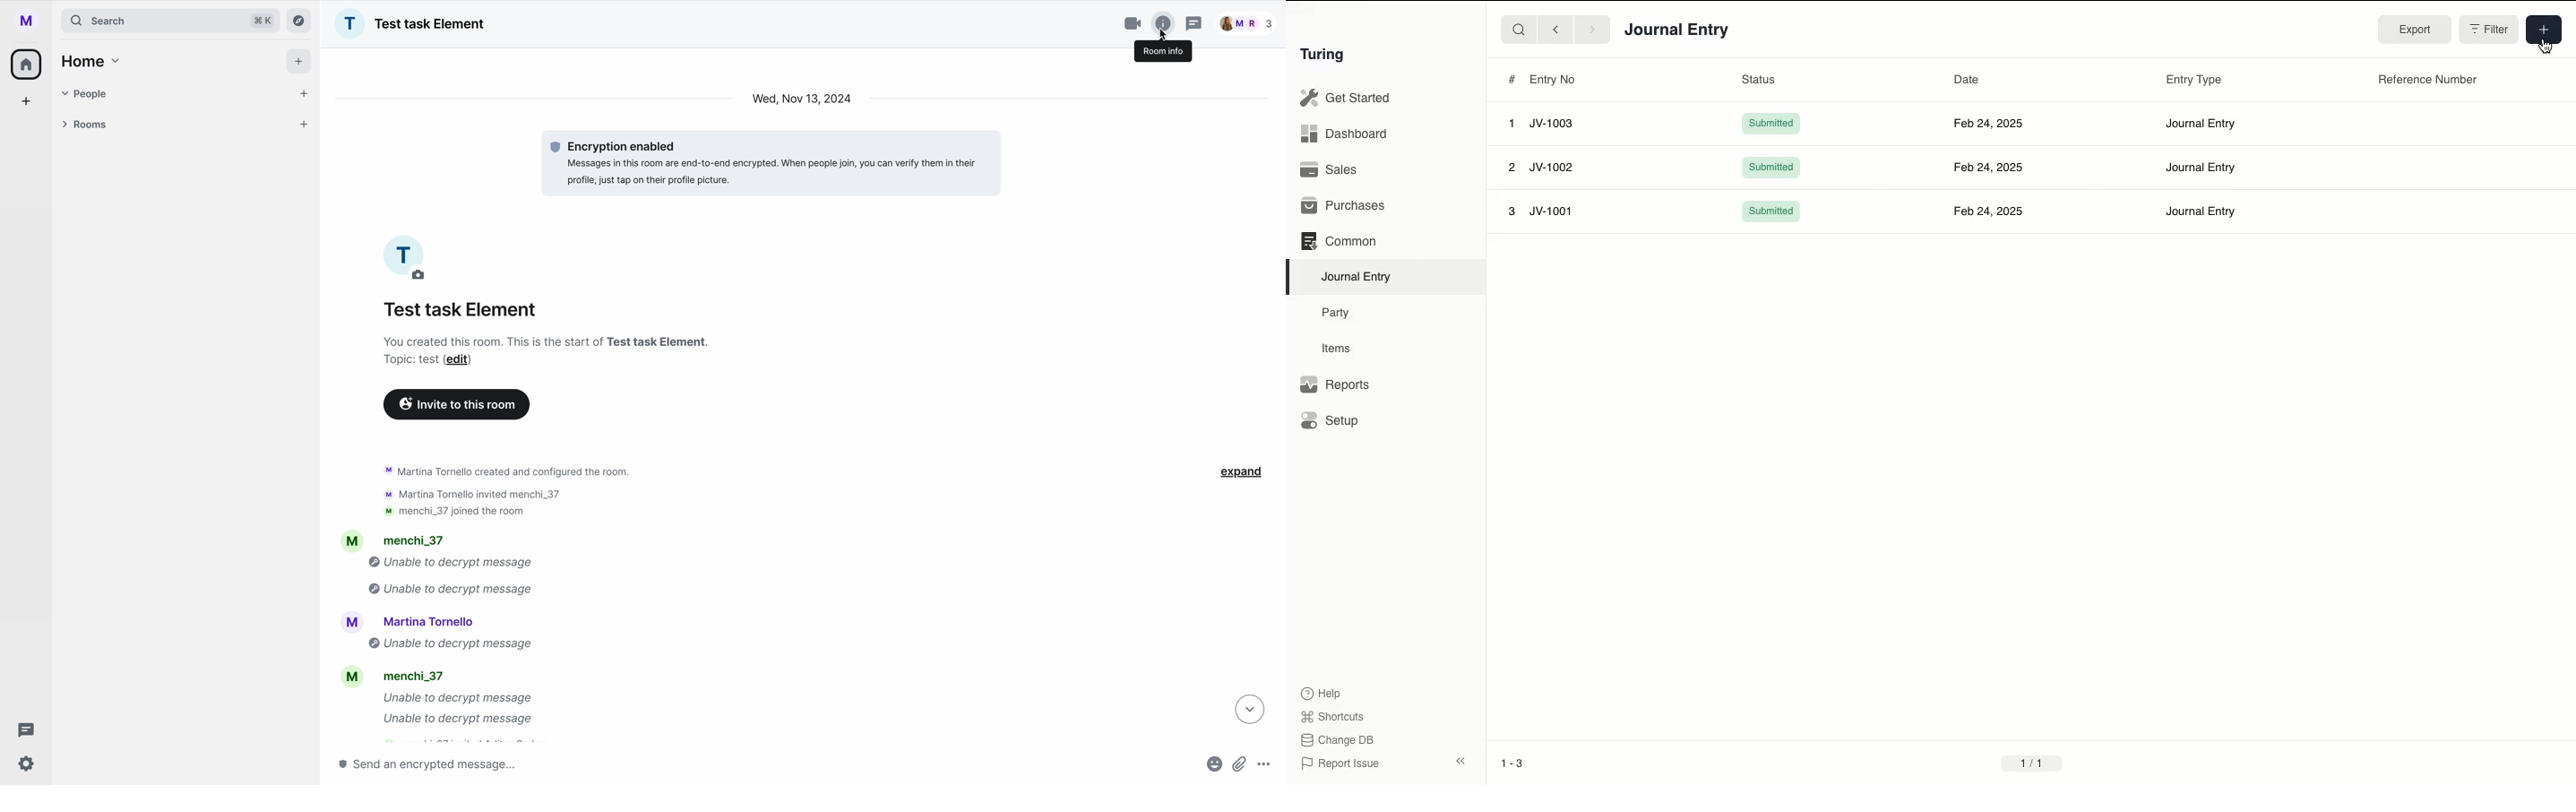  I want to click on emojis, so click(1213, 765).